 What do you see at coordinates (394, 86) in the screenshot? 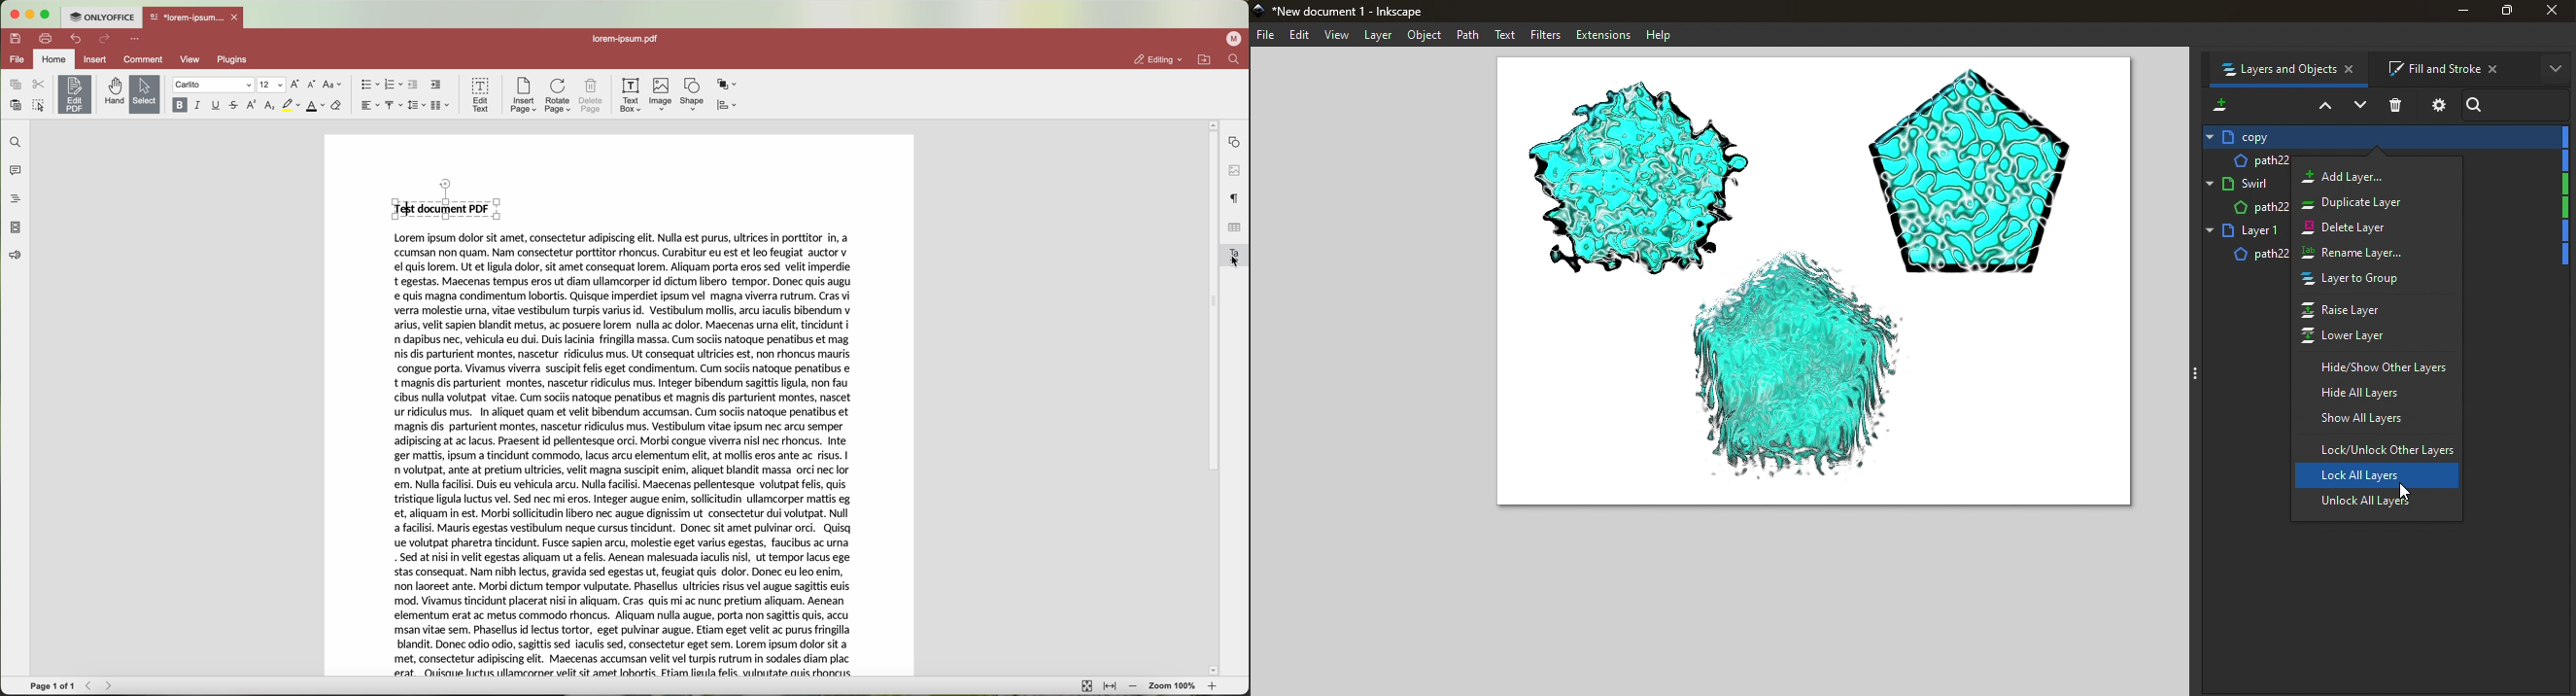
I see `numbered list` at bounding box center [394, 86].